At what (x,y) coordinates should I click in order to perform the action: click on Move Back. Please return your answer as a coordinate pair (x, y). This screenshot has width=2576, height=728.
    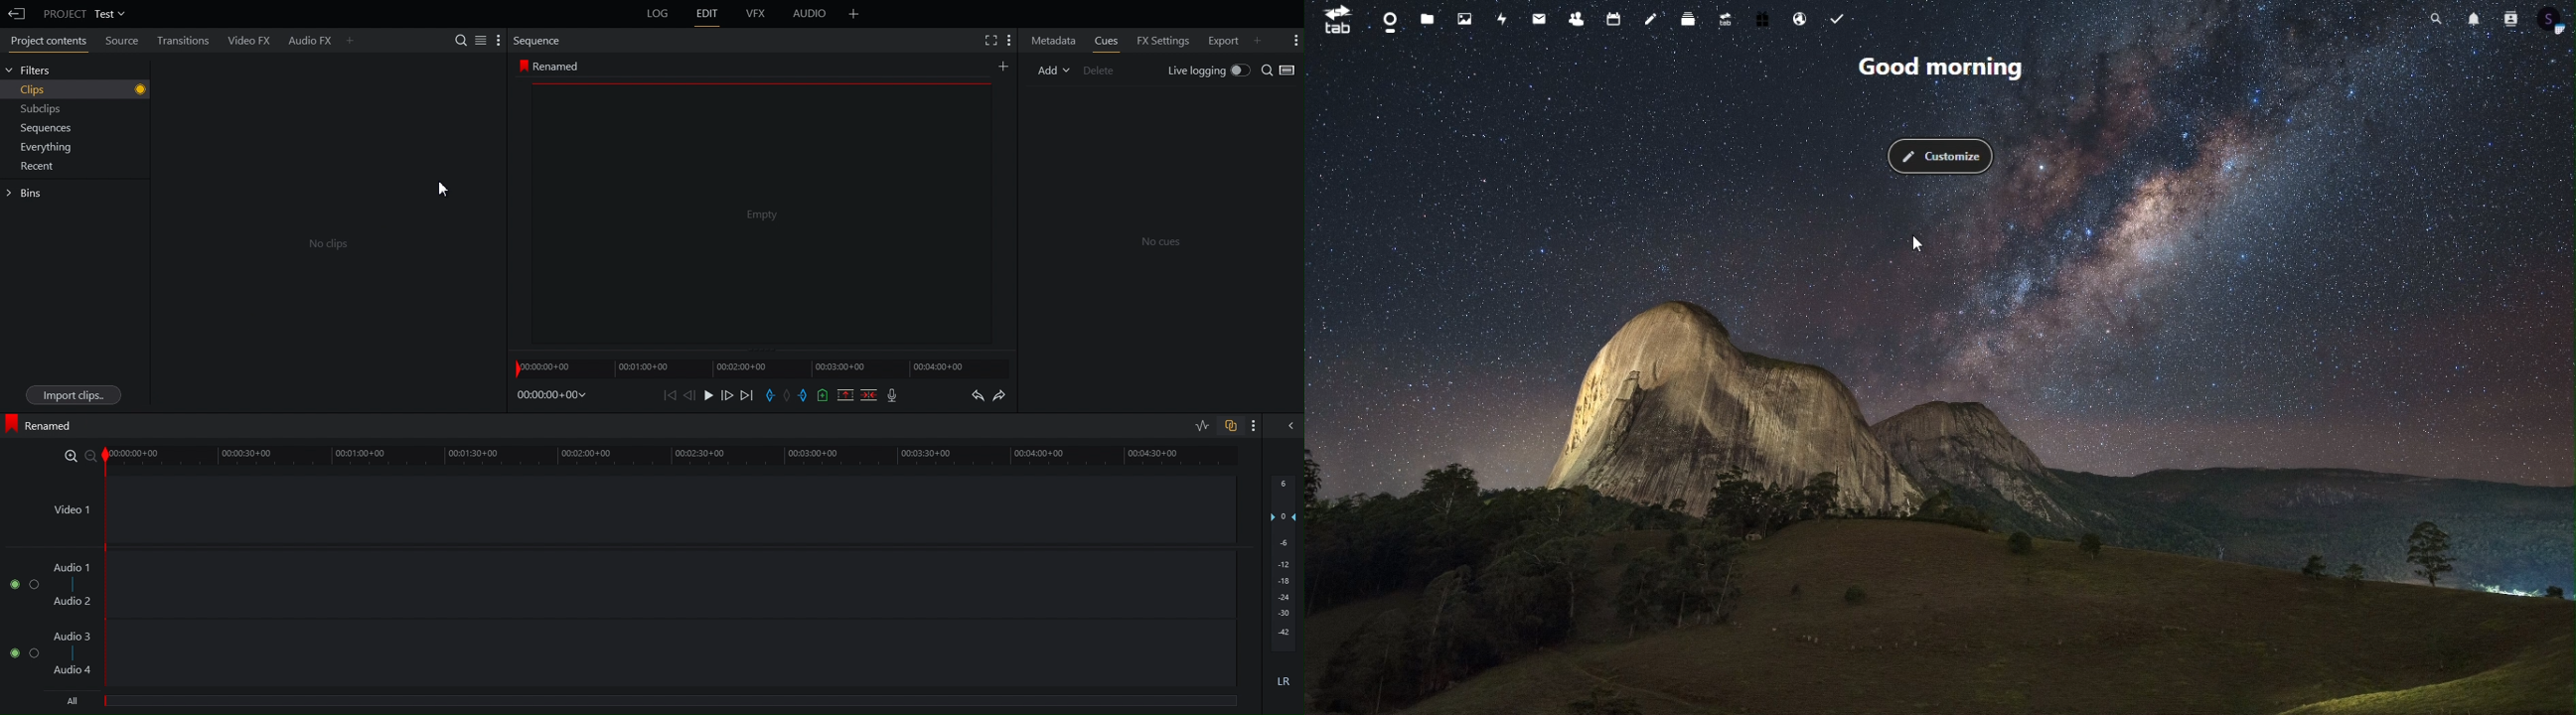
    Looking at the image, I should click on (691, 395).